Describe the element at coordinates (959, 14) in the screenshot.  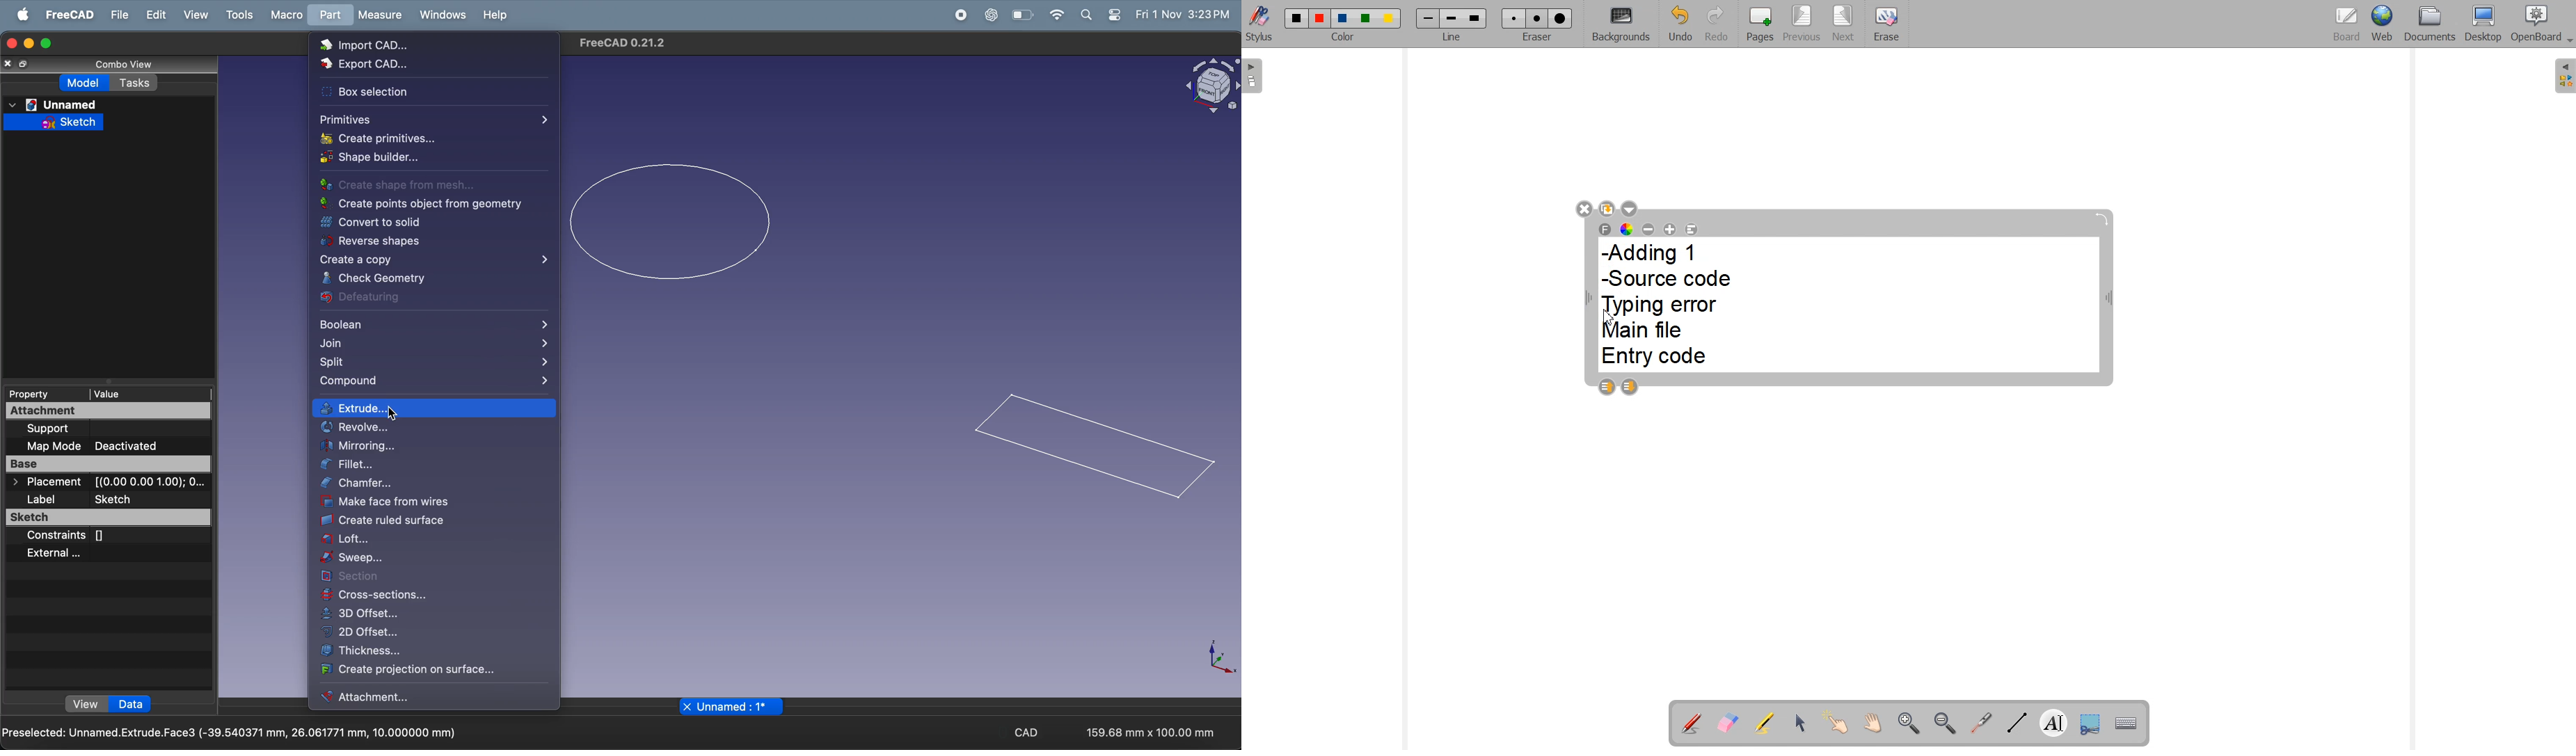
I see `record` at that location.